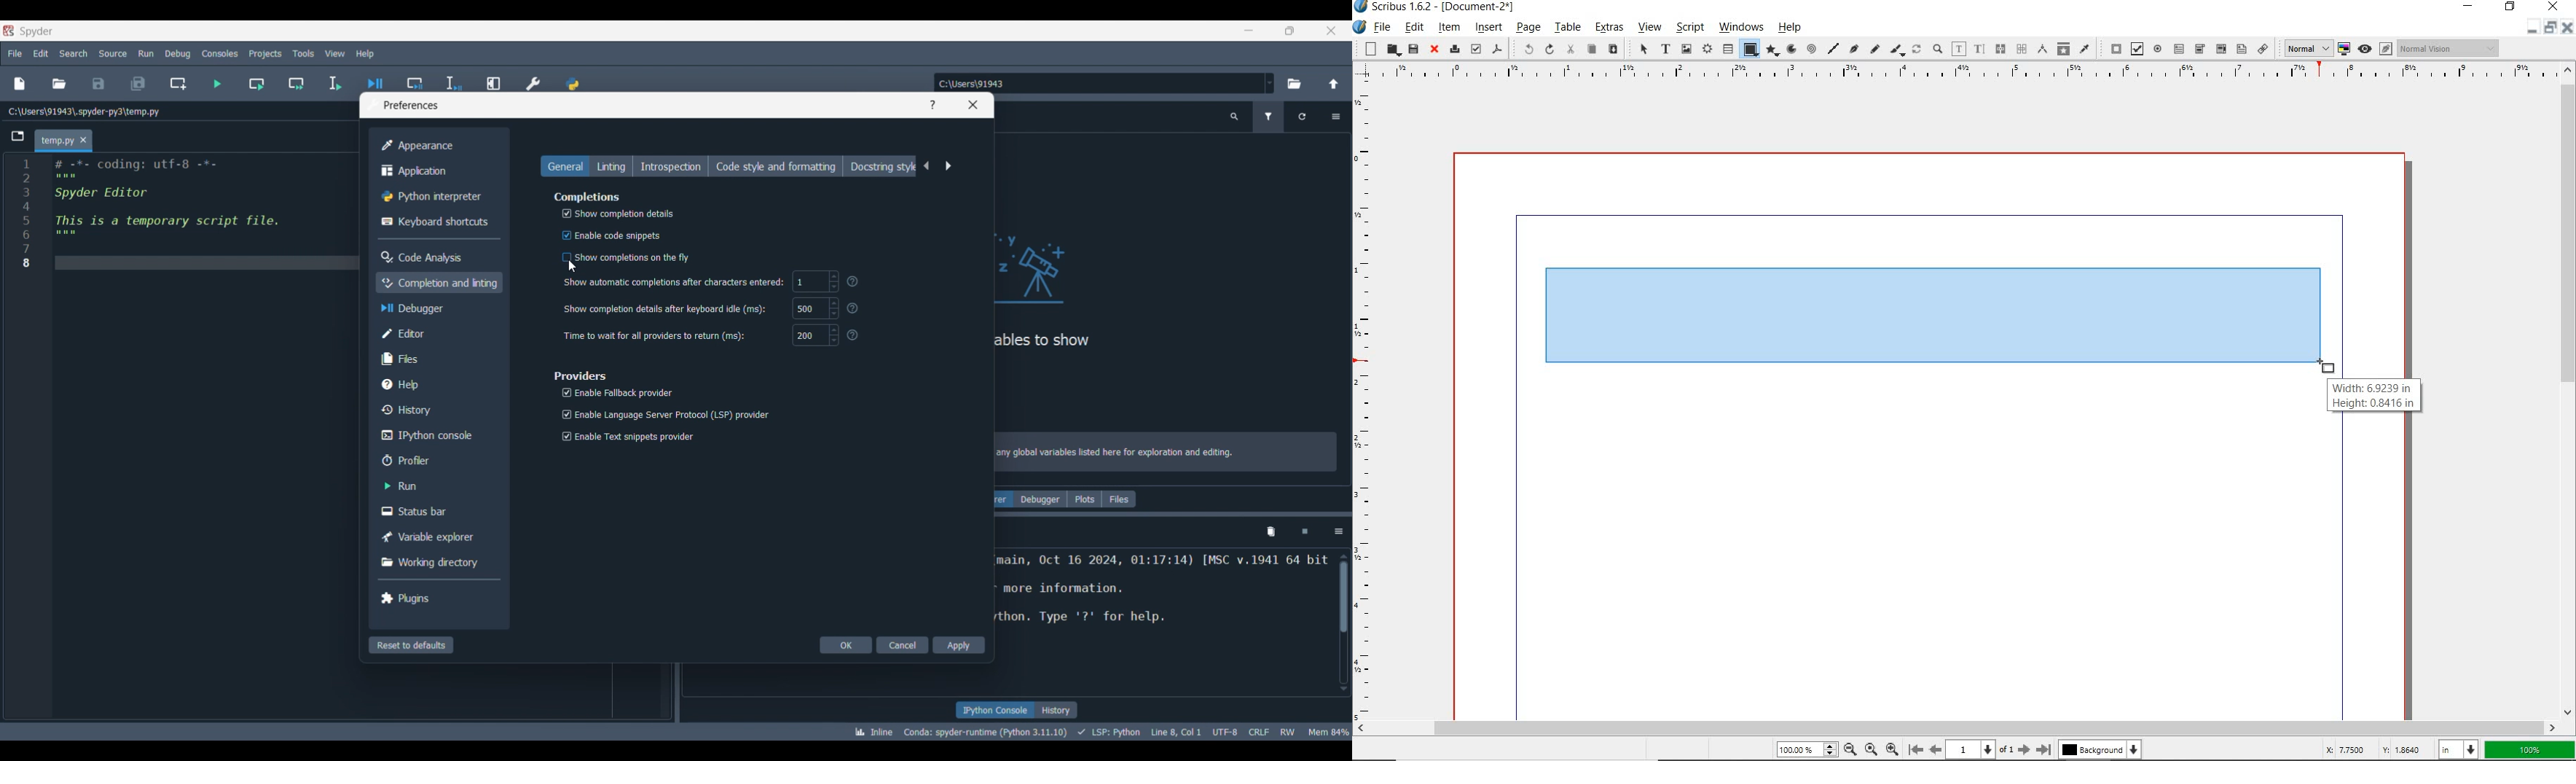 The image size is (2576, 784). Describe the element at coordinates (2240, 48) in the screenshot. I see `pdf list box` at that location.